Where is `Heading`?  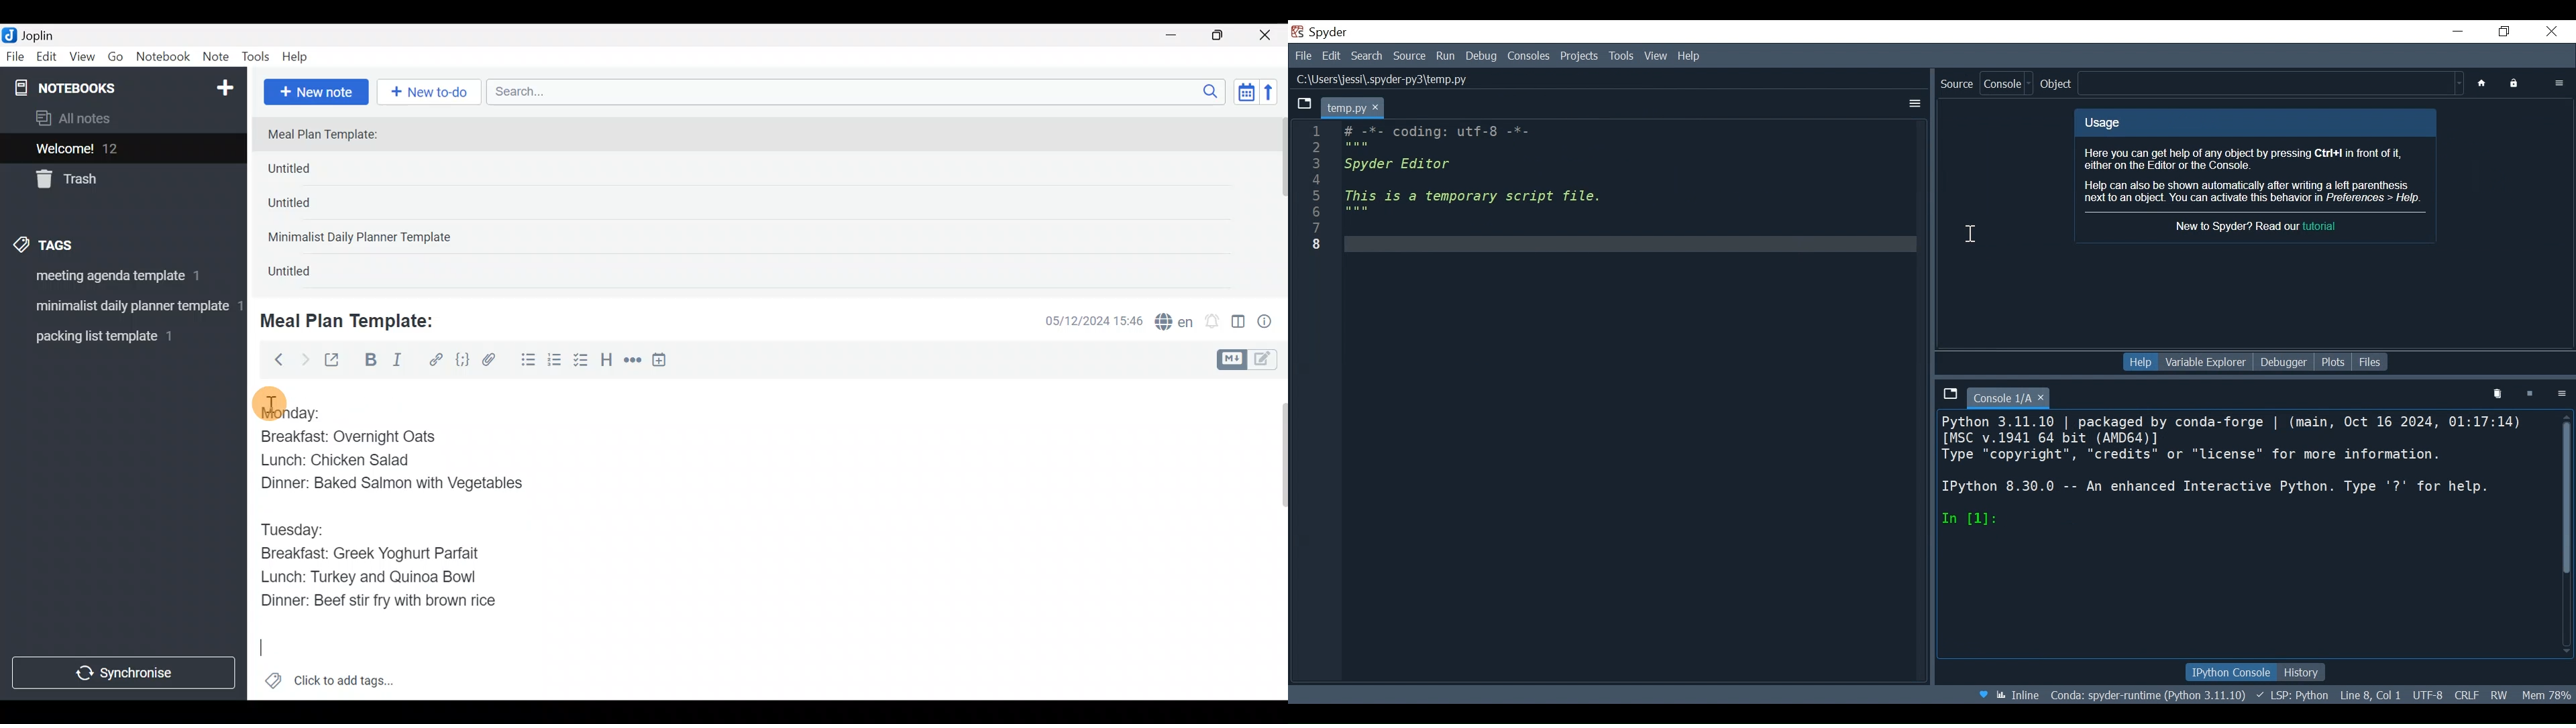 Heading is located at coordinates (607, 362).